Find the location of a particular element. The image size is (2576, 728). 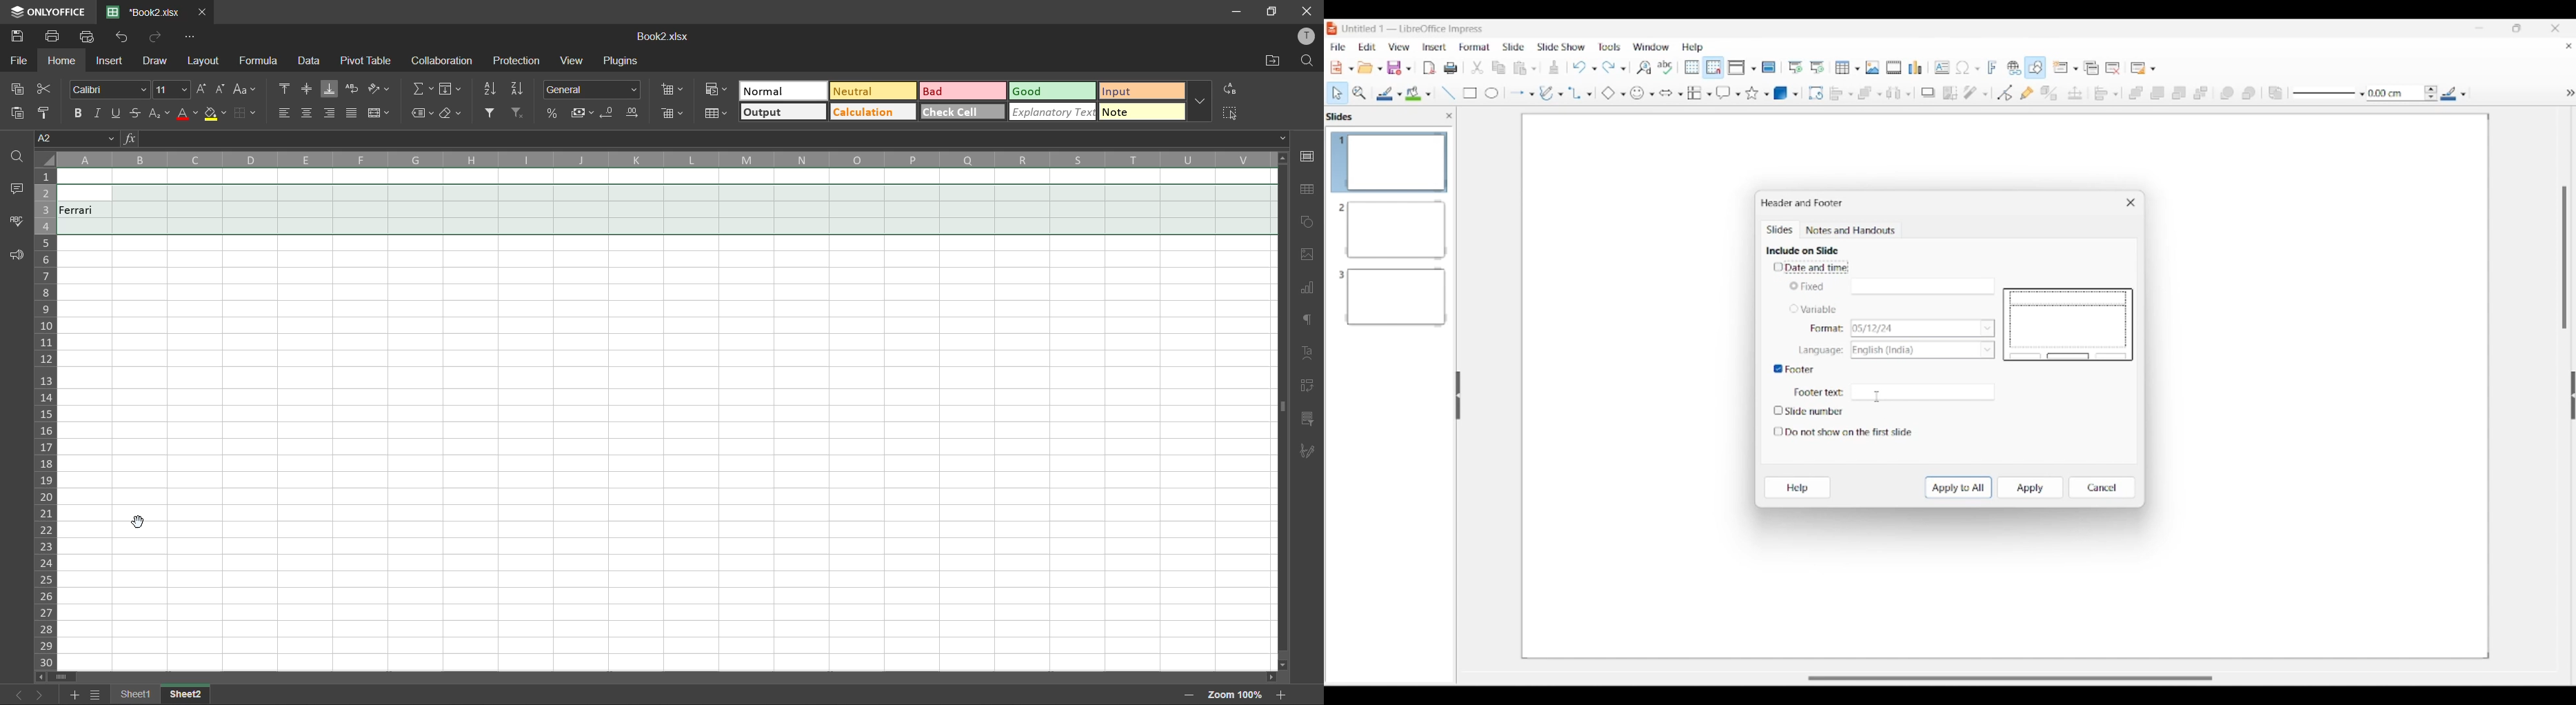

Filter options is located at coordinates (1976, 93).